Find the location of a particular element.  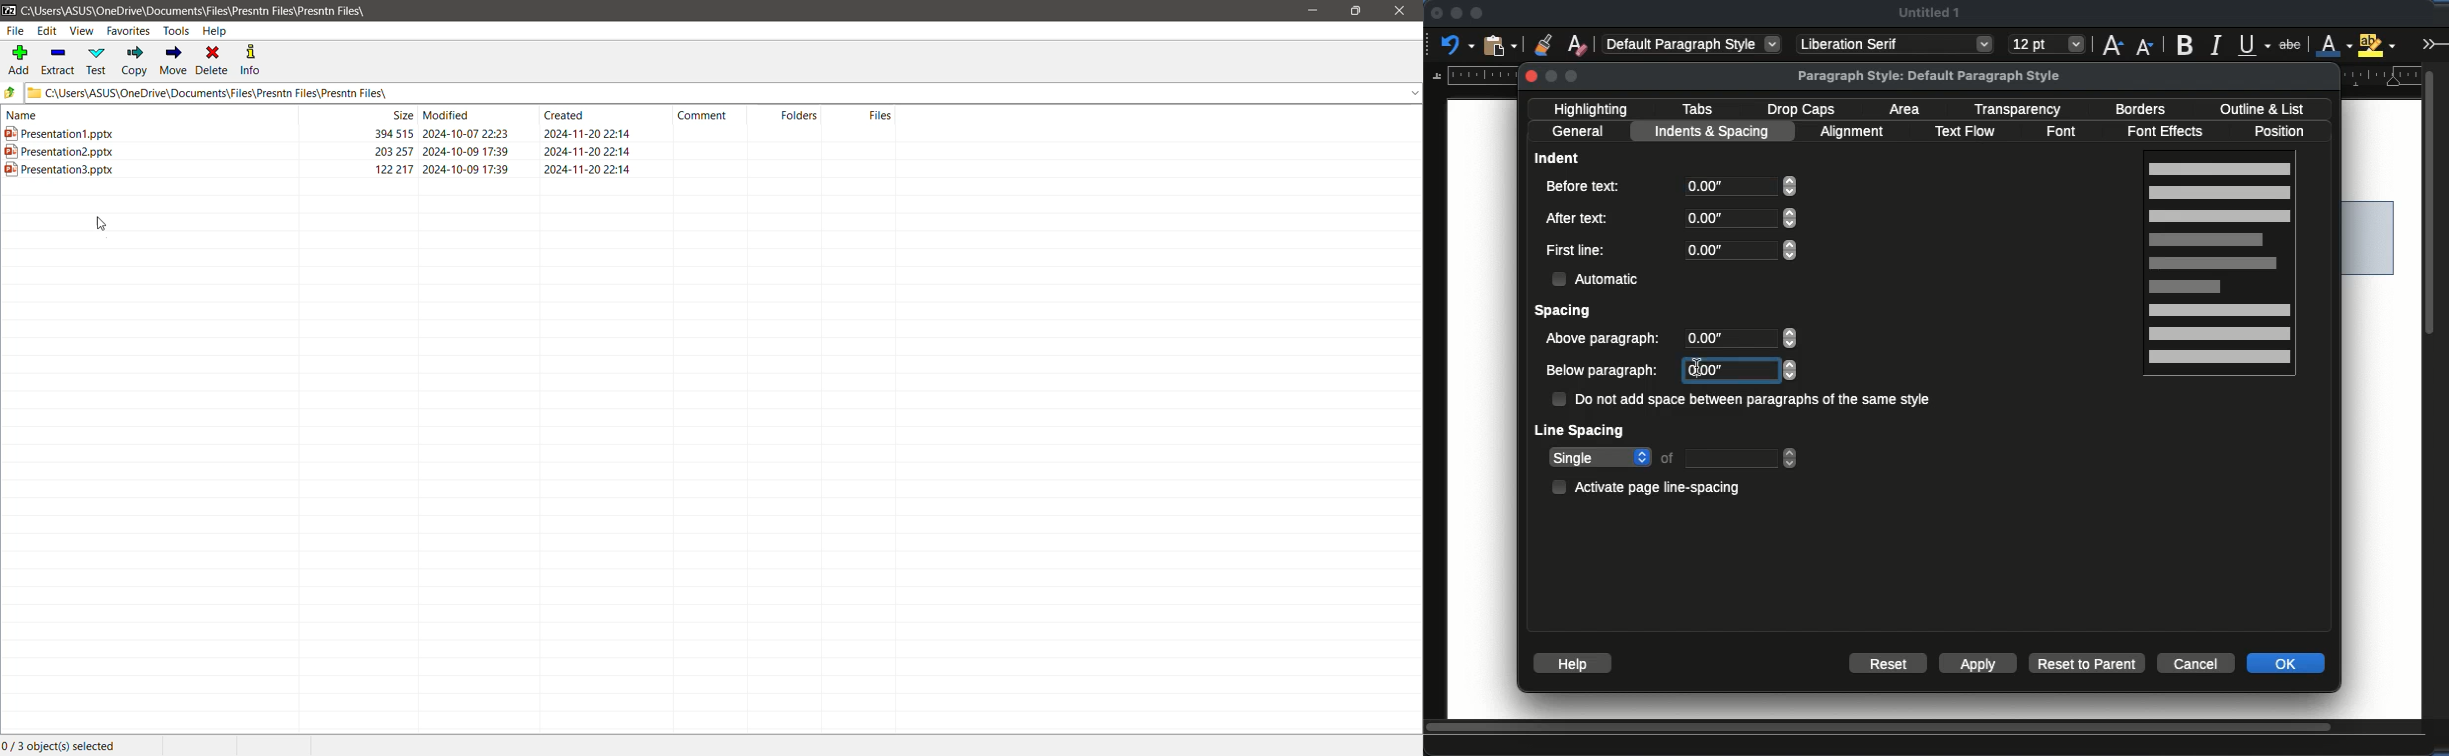

spacing is located at coordinates (1565, 312).